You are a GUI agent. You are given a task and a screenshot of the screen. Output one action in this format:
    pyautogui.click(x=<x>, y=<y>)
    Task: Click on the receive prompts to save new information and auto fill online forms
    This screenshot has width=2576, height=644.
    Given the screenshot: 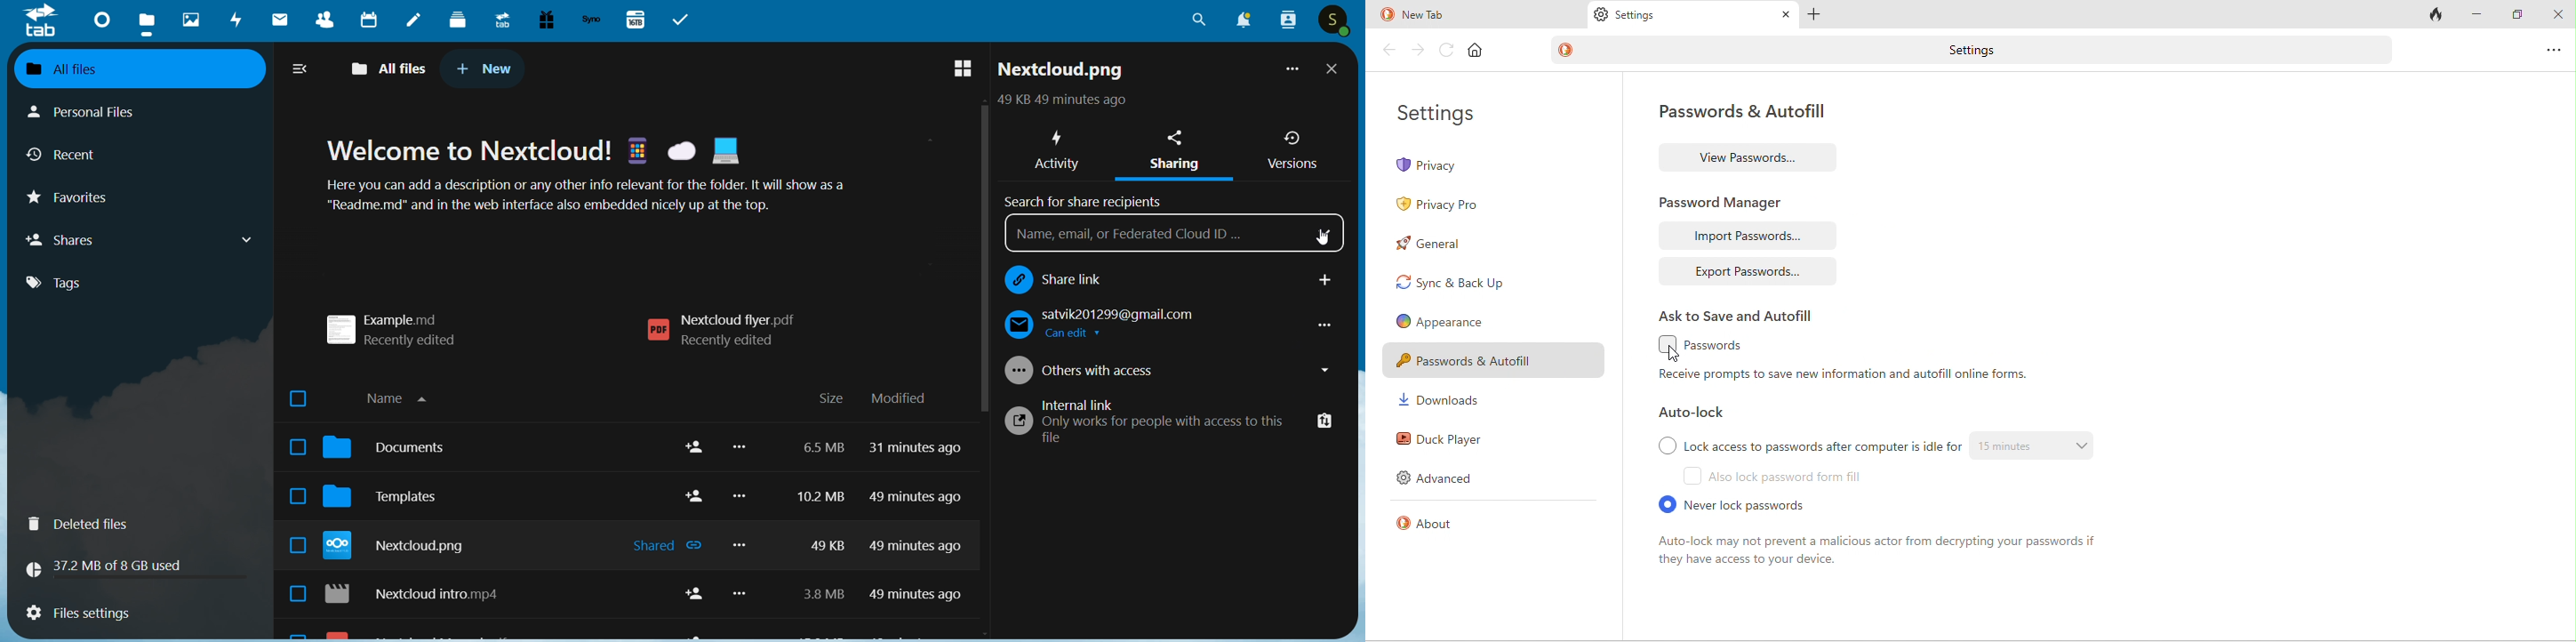 What is the action you would take?
    pyautogui.click(x=1844, y=379)
    